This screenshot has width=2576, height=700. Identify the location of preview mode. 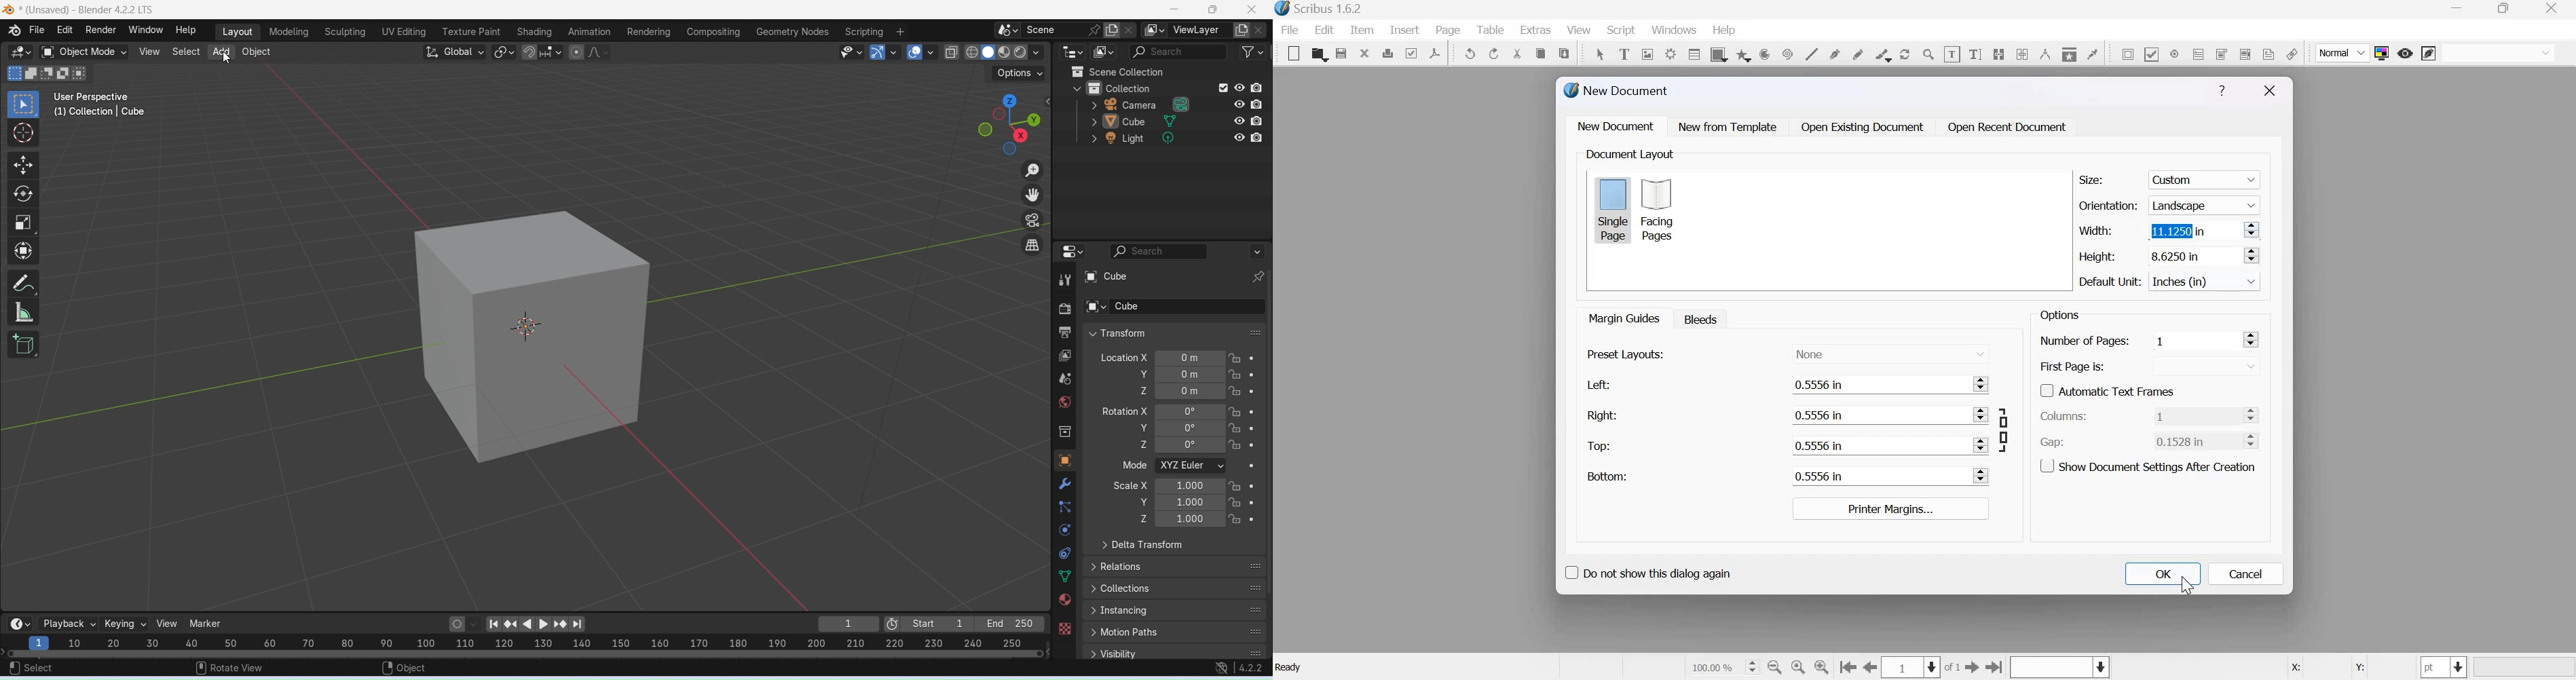
(2405, 53).